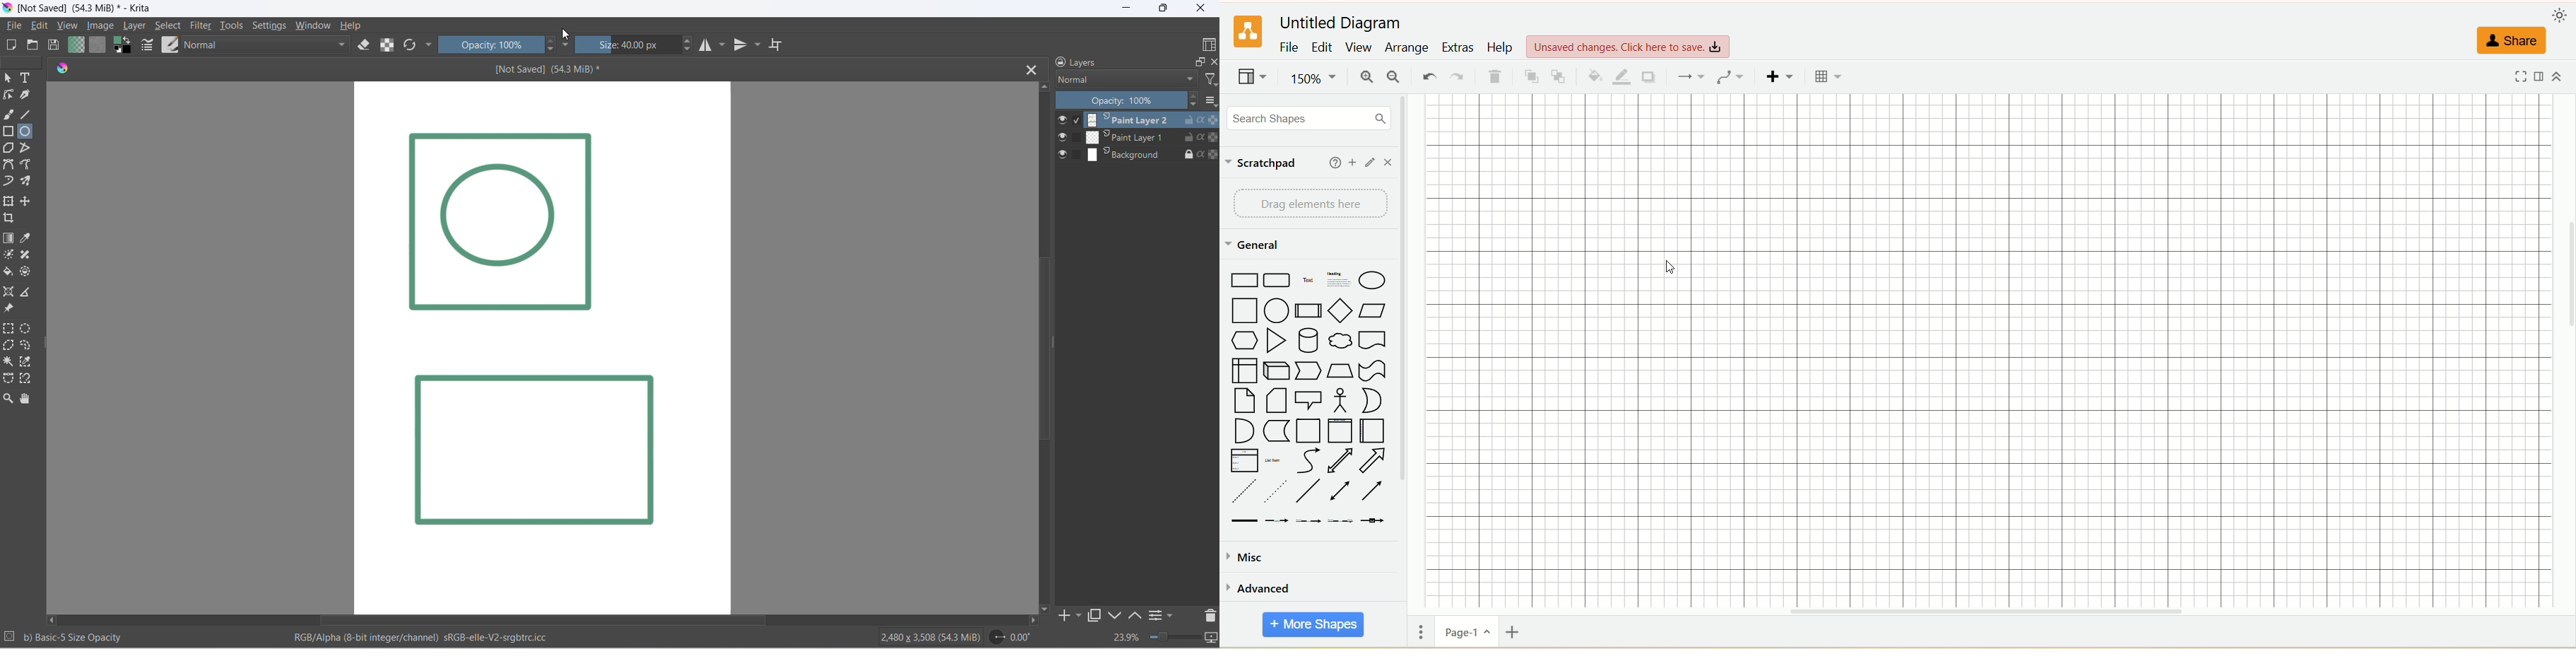 The width and height of the screenshot is (2576, 672). What do you see at coordinates (1252, 558) in the screenshot?
I see `misc` at bounding box center [1252, 558].